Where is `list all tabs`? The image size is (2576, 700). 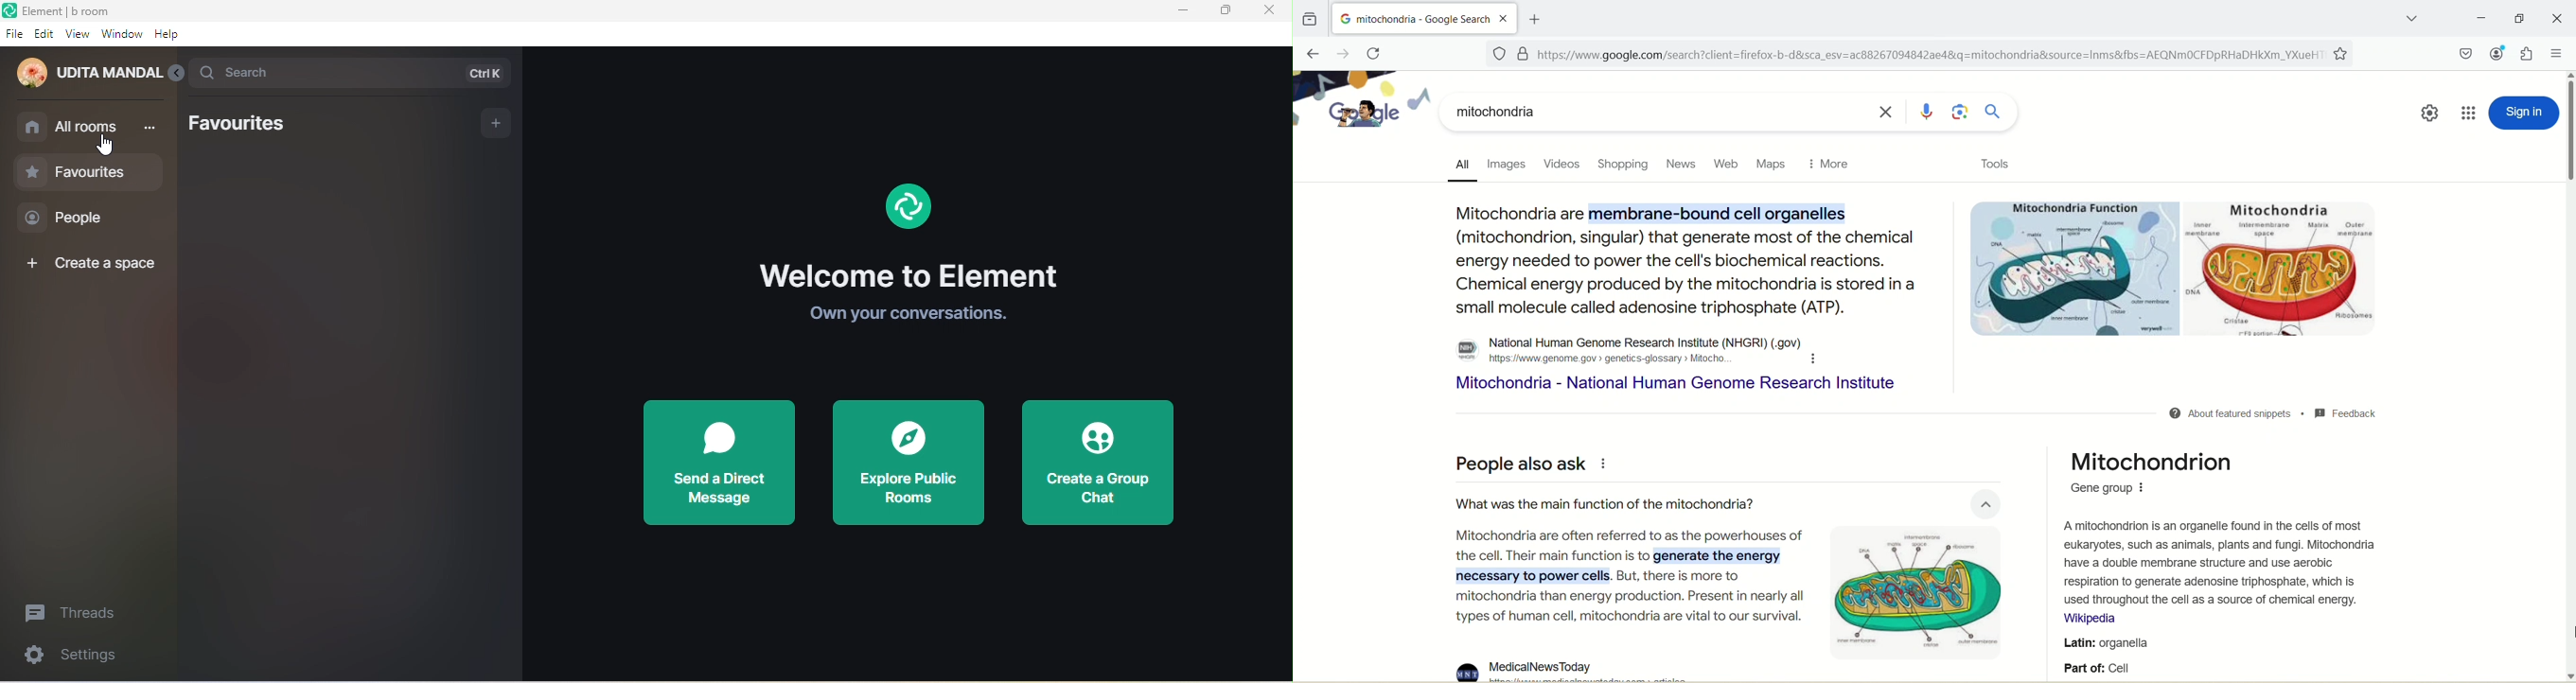 list all tabs is located at coordinates (2402, 17).